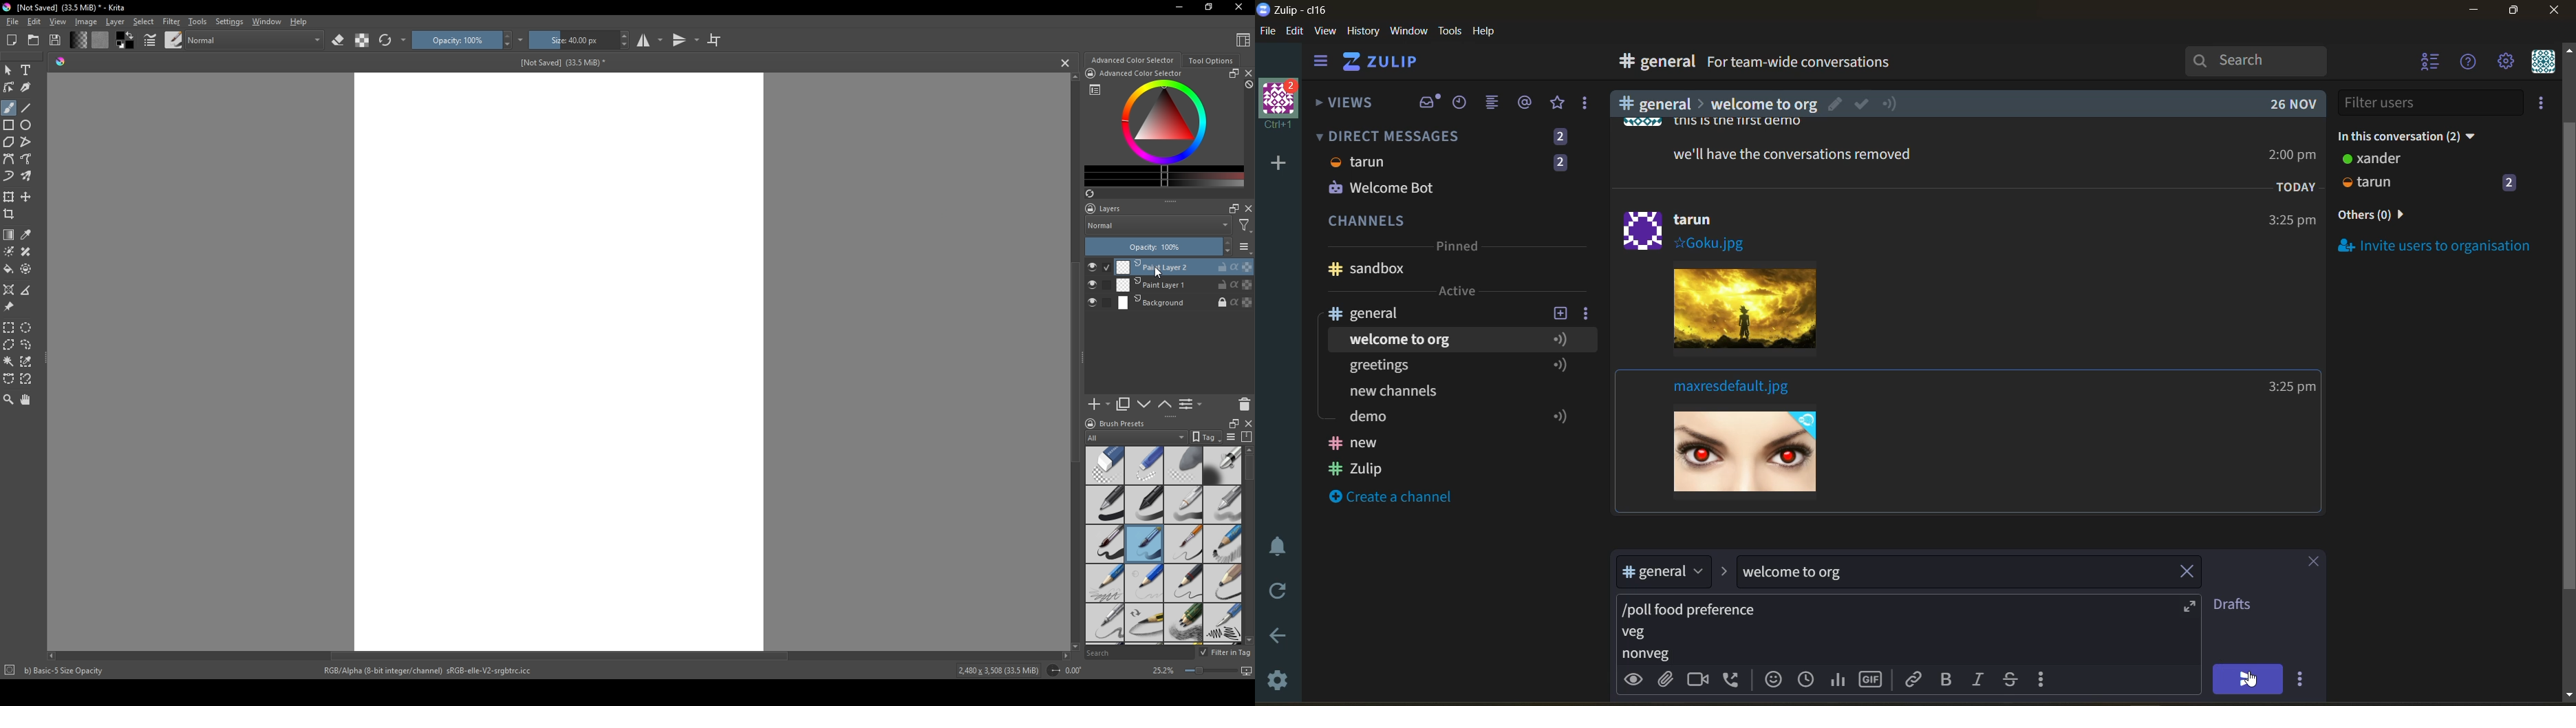 This screenshot has height=728, width=2576. What do you see at coordinates (2236, 607) in the screenshot?
I see `drafts` at bounding box center [2236, 607].